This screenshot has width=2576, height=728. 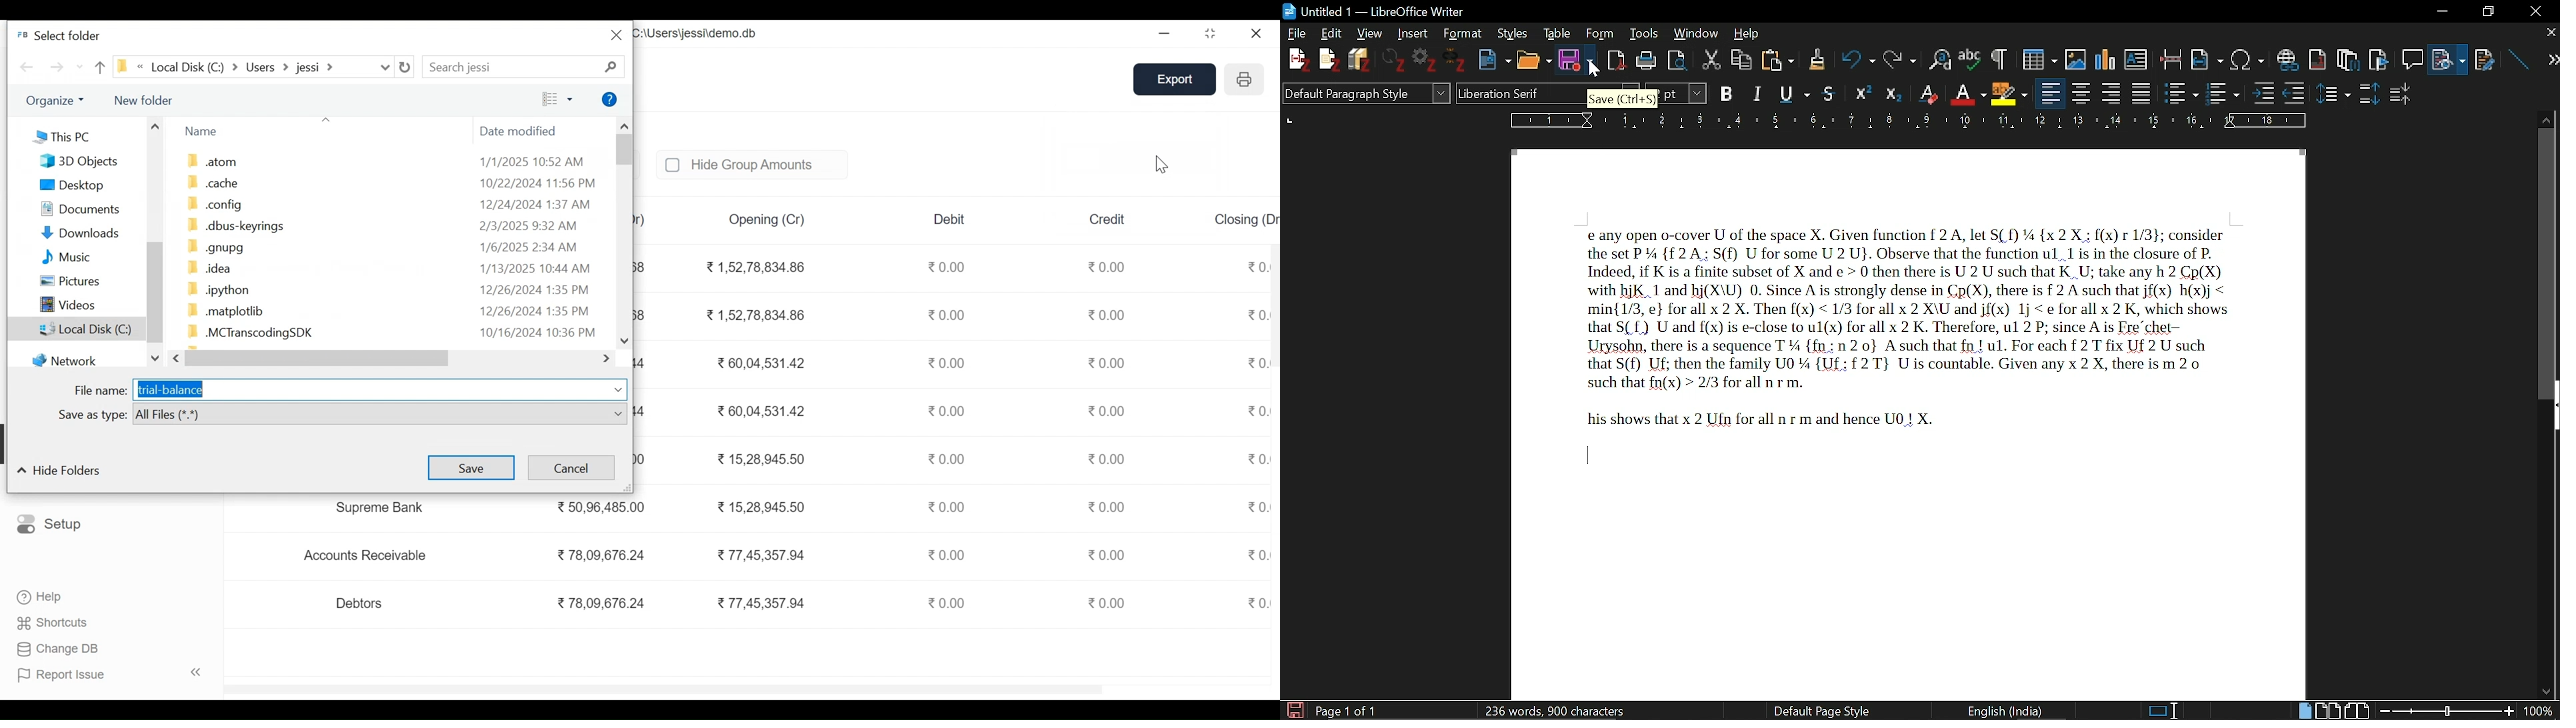 I want to click on 1/13/2025 10:44 AM, so click(x=537, y=268).